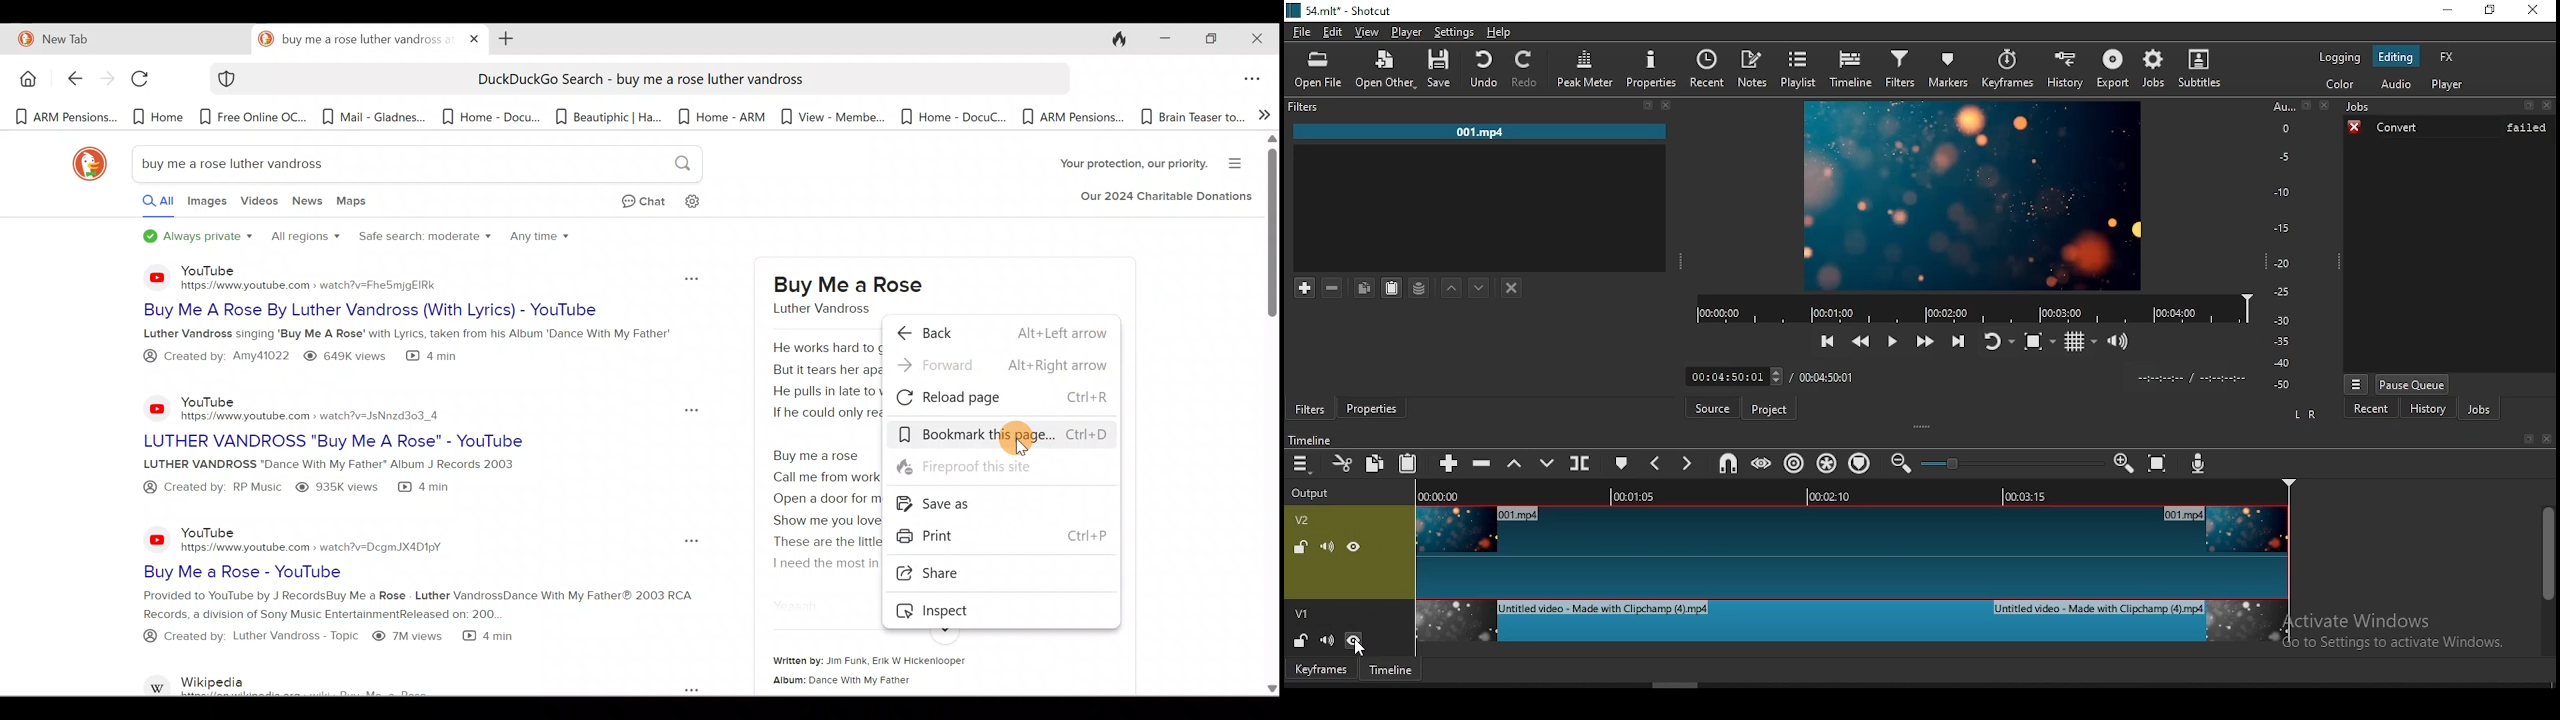  Describe the element at coordinates (1303, 467) in the screenshot. I see `timeline menu` at that location.